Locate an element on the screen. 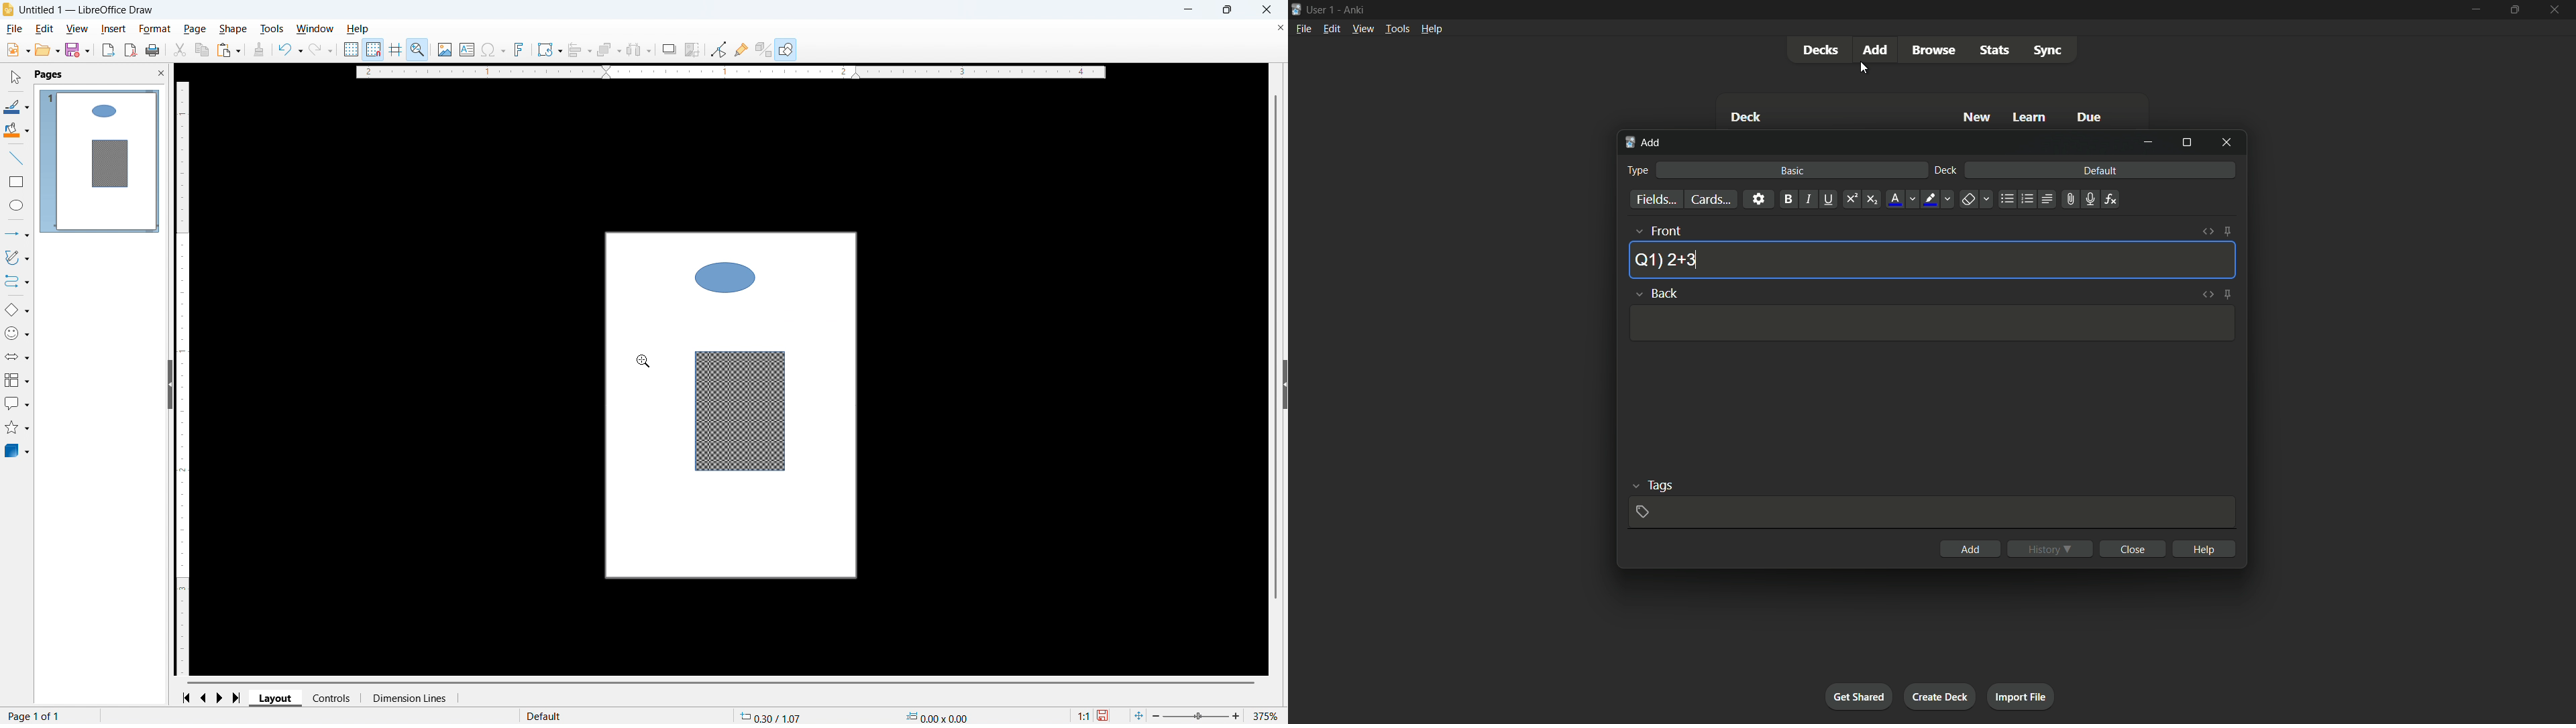 This screenshot has height=728, width=2576. tags is located at coordinates (1661, 484).